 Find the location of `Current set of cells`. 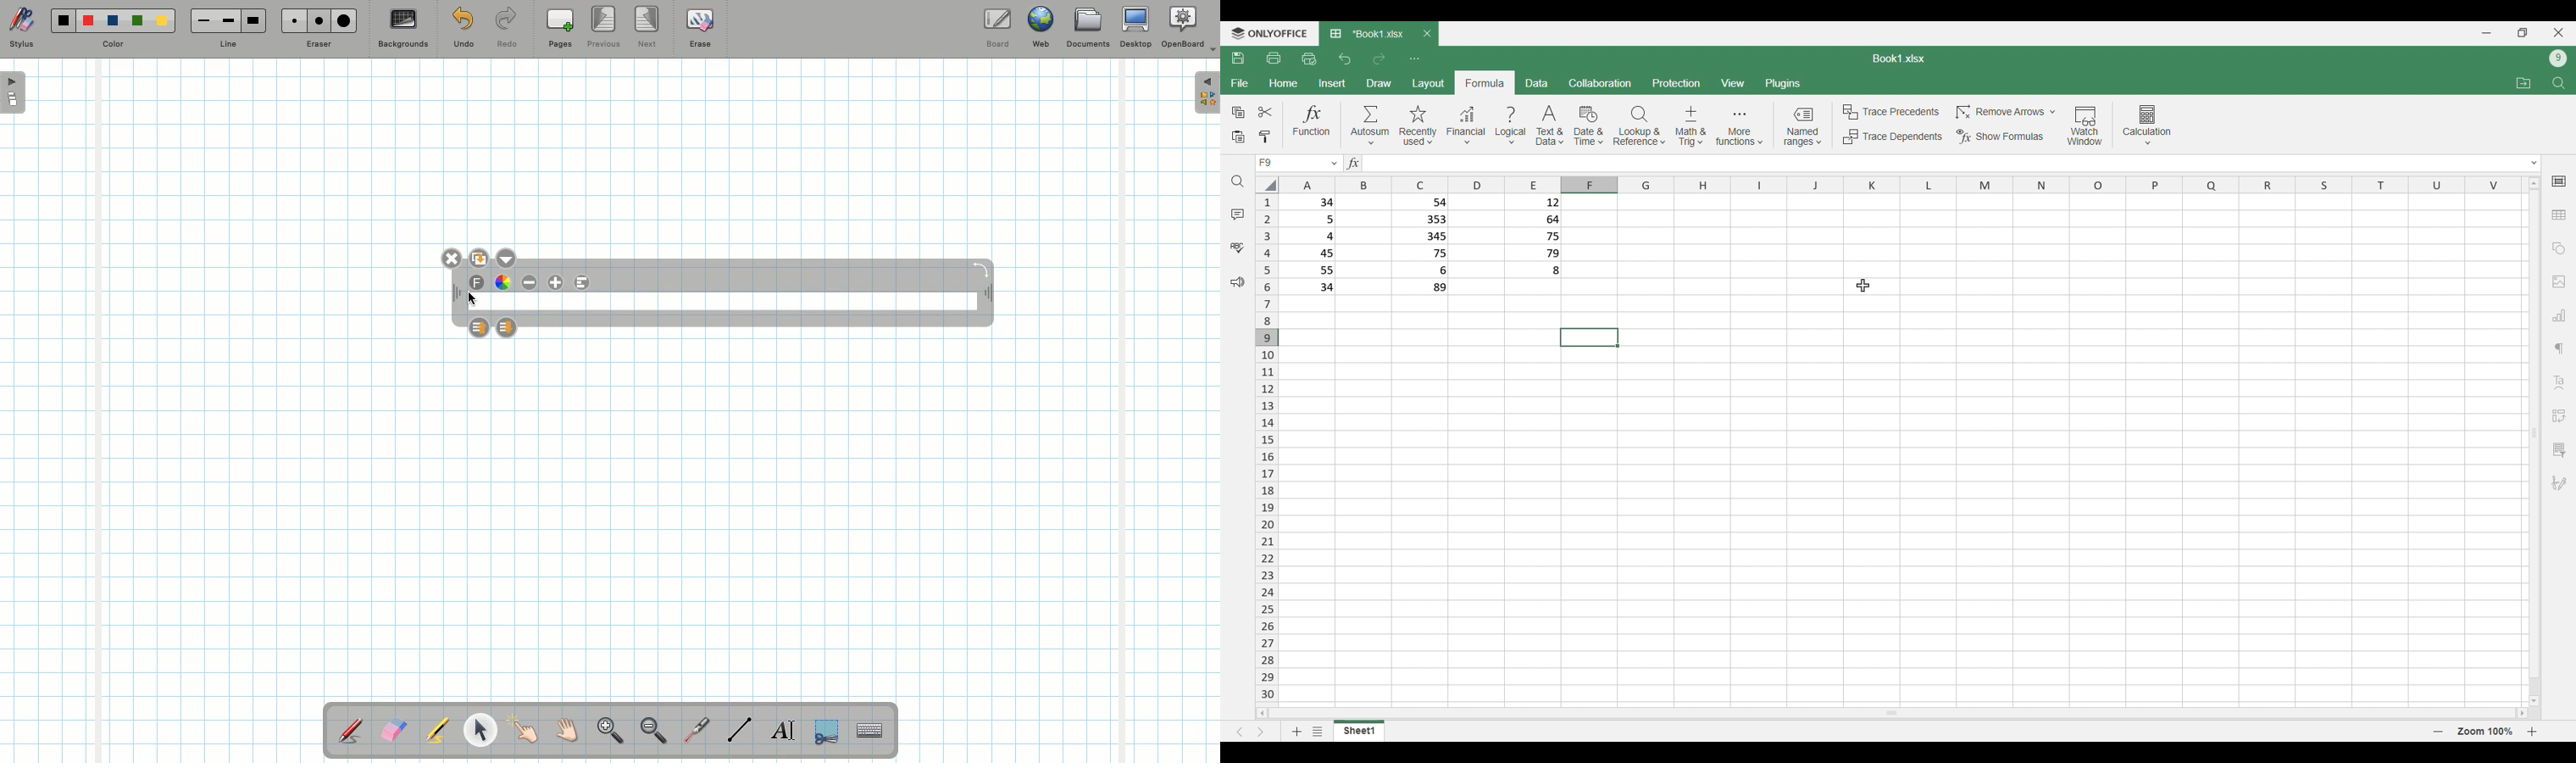

Current set of cells is located at coordinates (1903, 527).